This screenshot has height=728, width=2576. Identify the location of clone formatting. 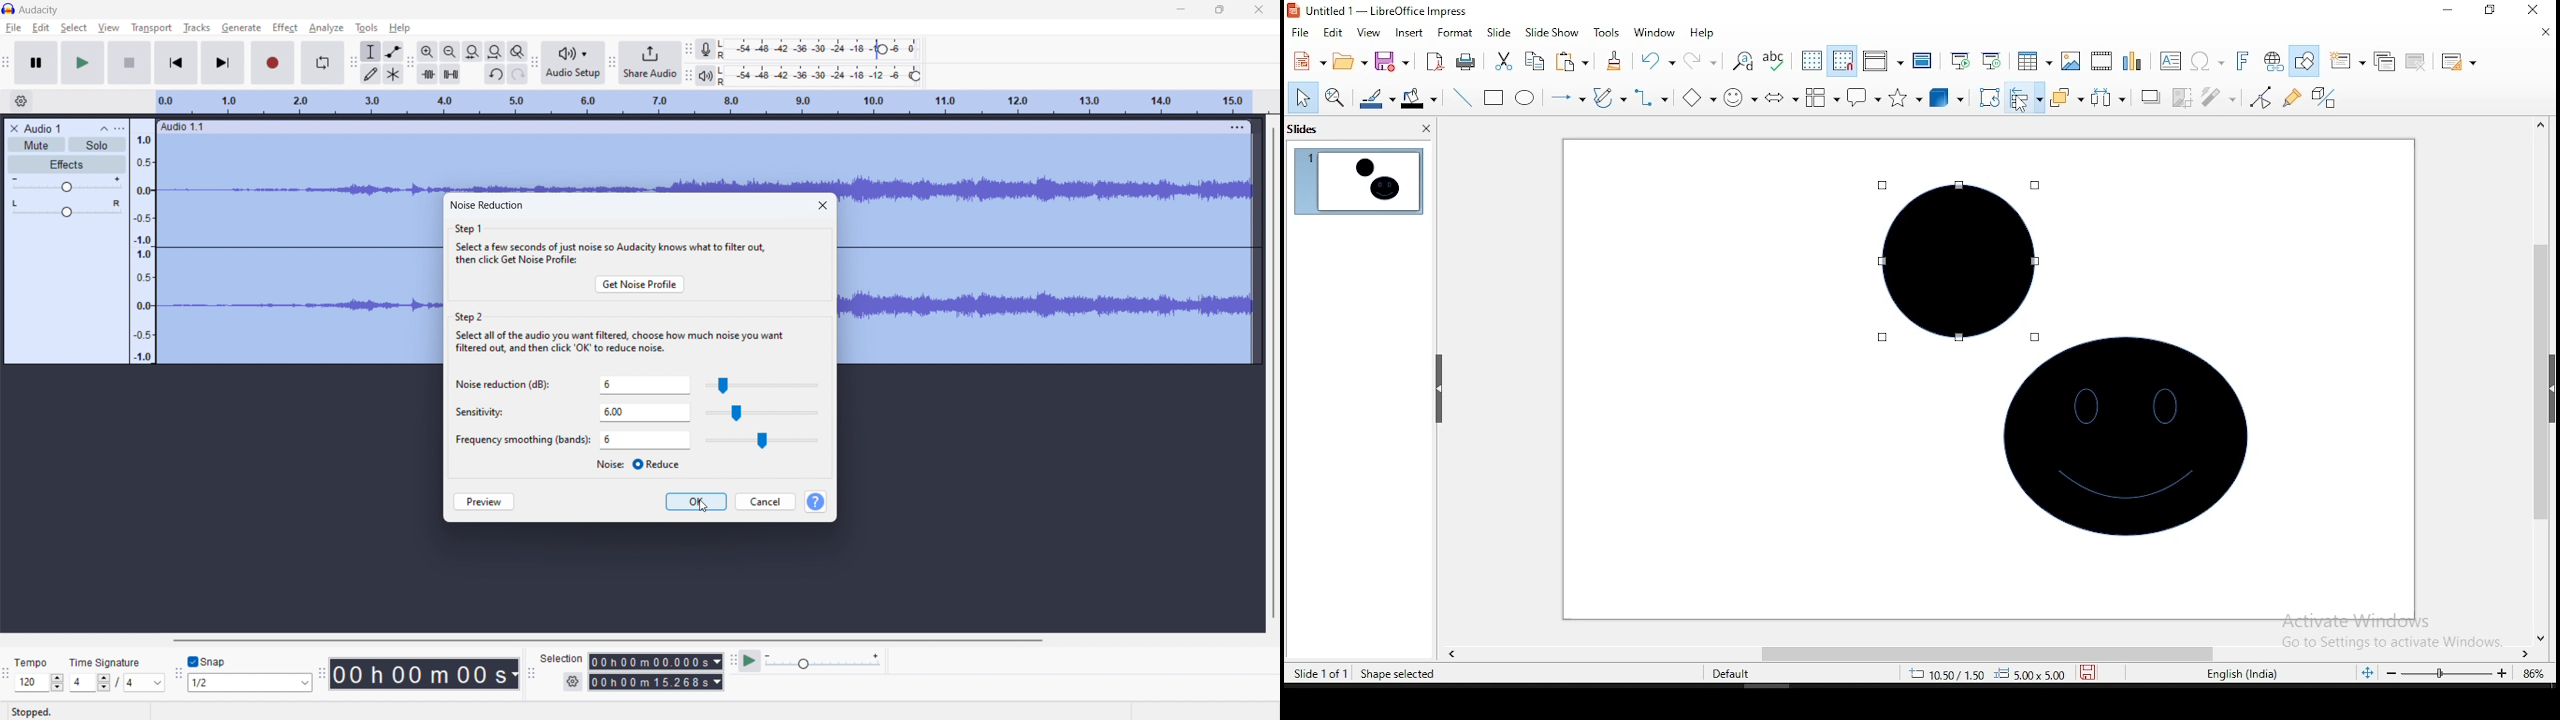
(1612, 61).